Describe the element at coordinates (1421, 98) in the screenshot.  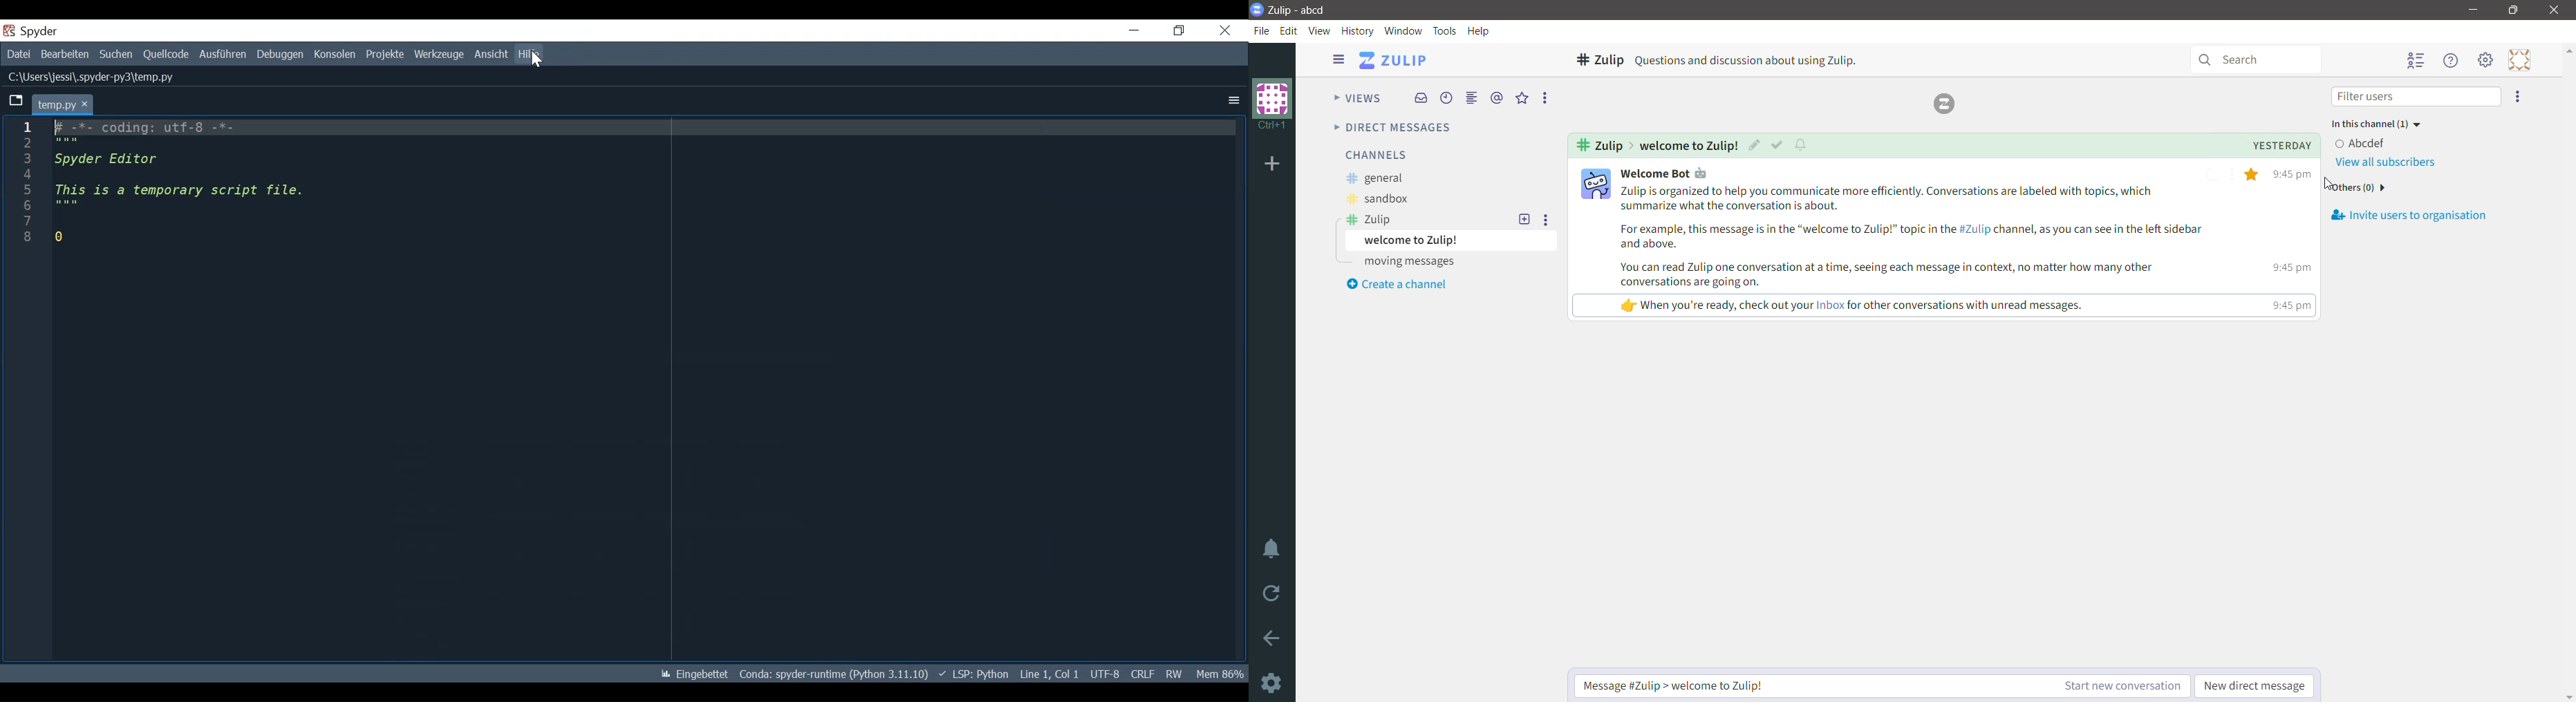
I see `Inbox` at that location.